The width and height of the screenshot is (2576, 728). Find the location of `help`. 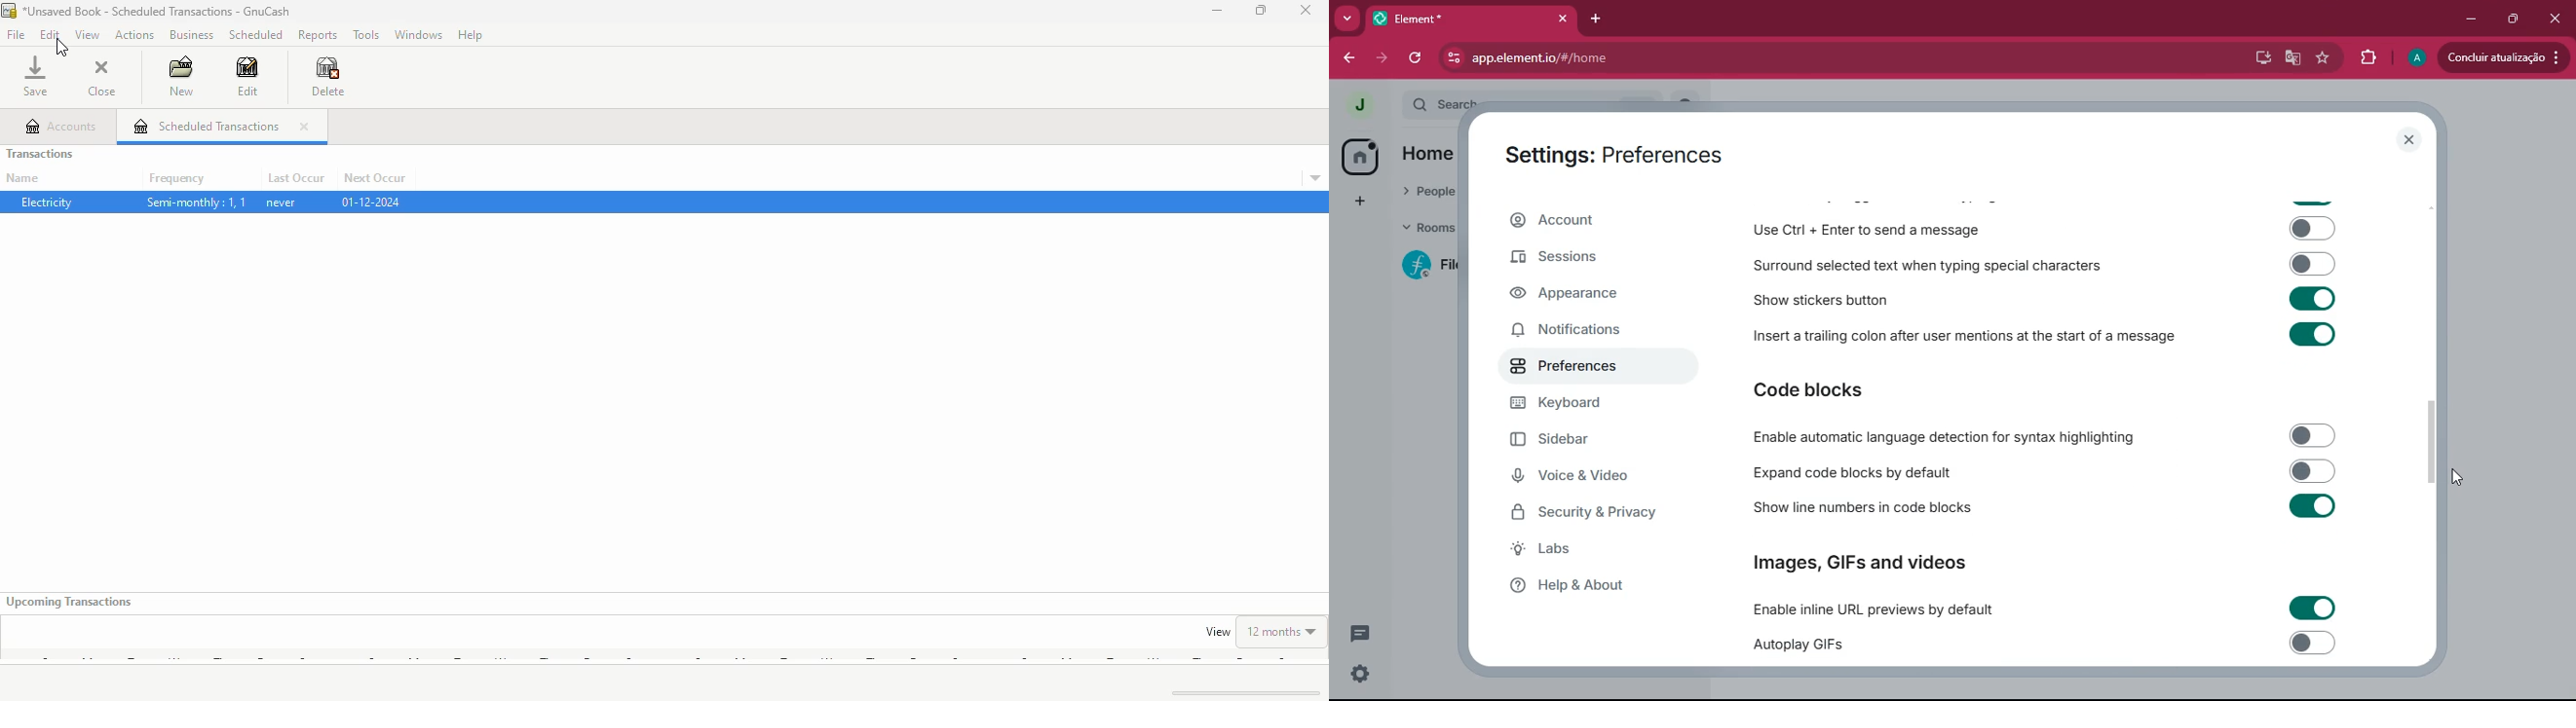

help is located at coordinates (471, 35).